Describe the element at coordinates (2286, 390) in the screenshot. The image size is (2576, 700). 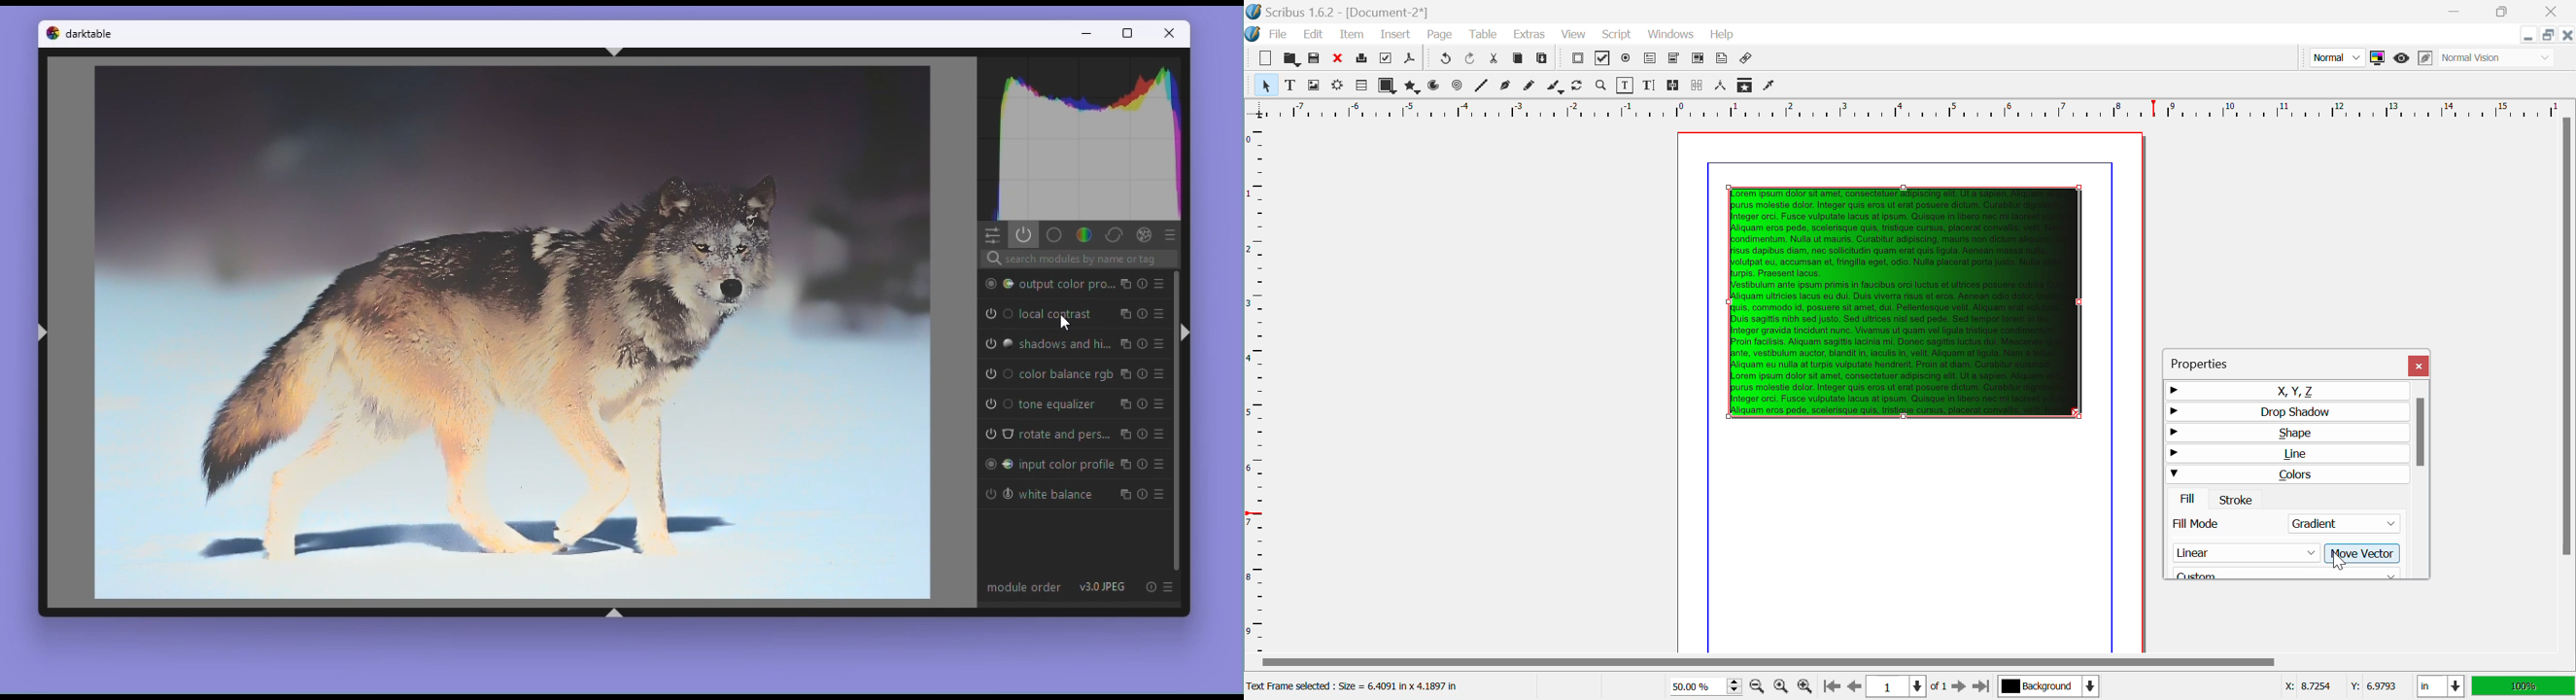
I see `X, Y, Z` at that location.